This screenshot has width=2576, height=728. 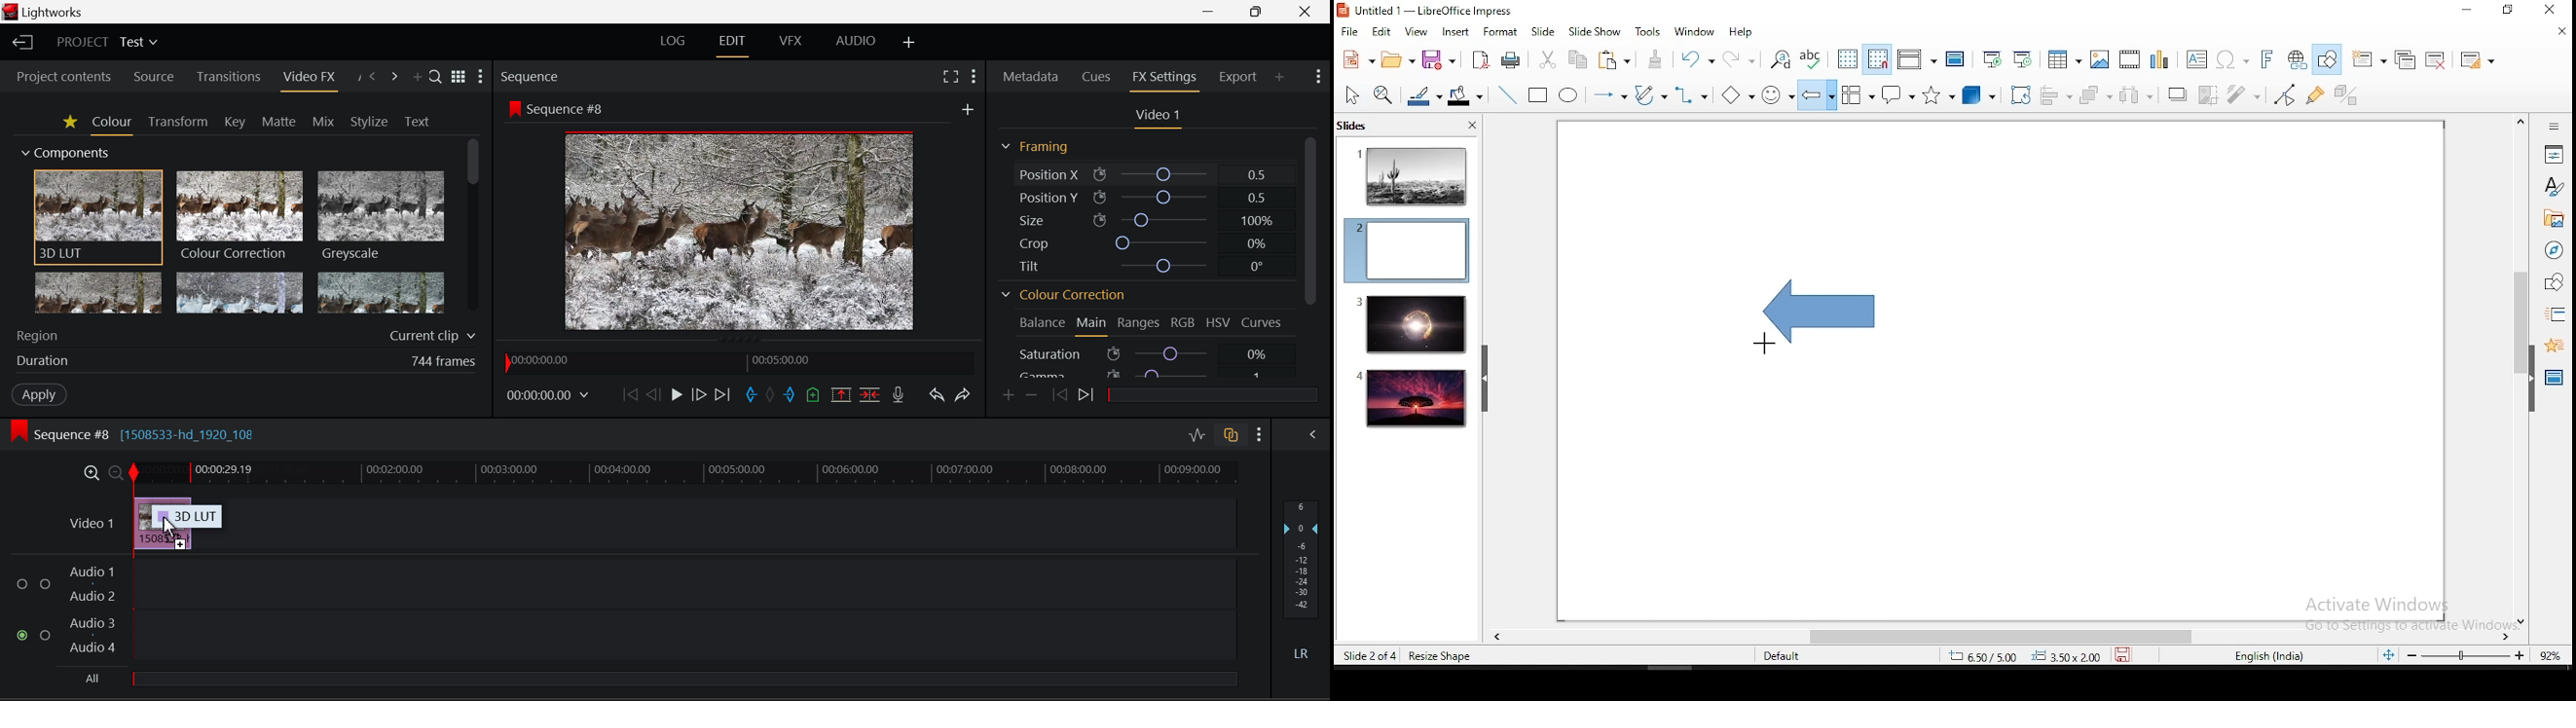 What do you see at coordinates (2553, 252) in the screenshot?
I see `navigator` at bounding box center [2553, 252].